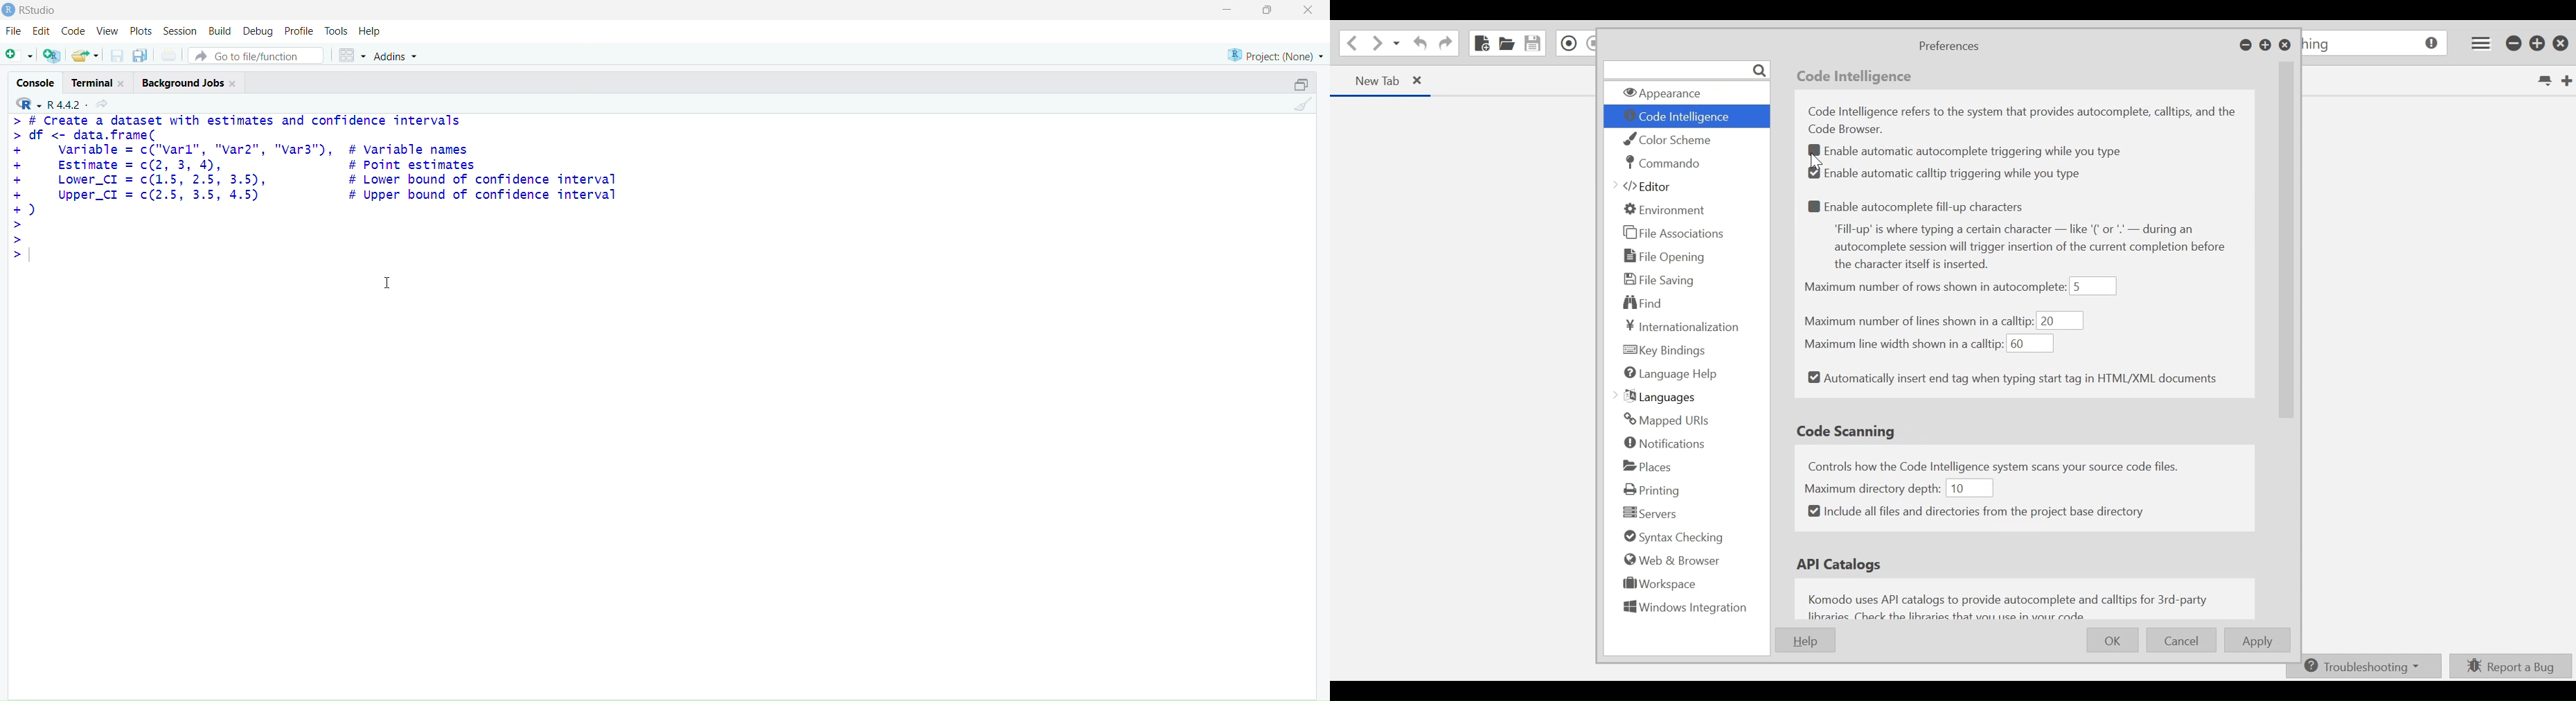 The image size is (2576, 728). What do you see at coordinates (255, 56) in the screenshot?
I see `Go to file/function` at bounding box center [255, 56].